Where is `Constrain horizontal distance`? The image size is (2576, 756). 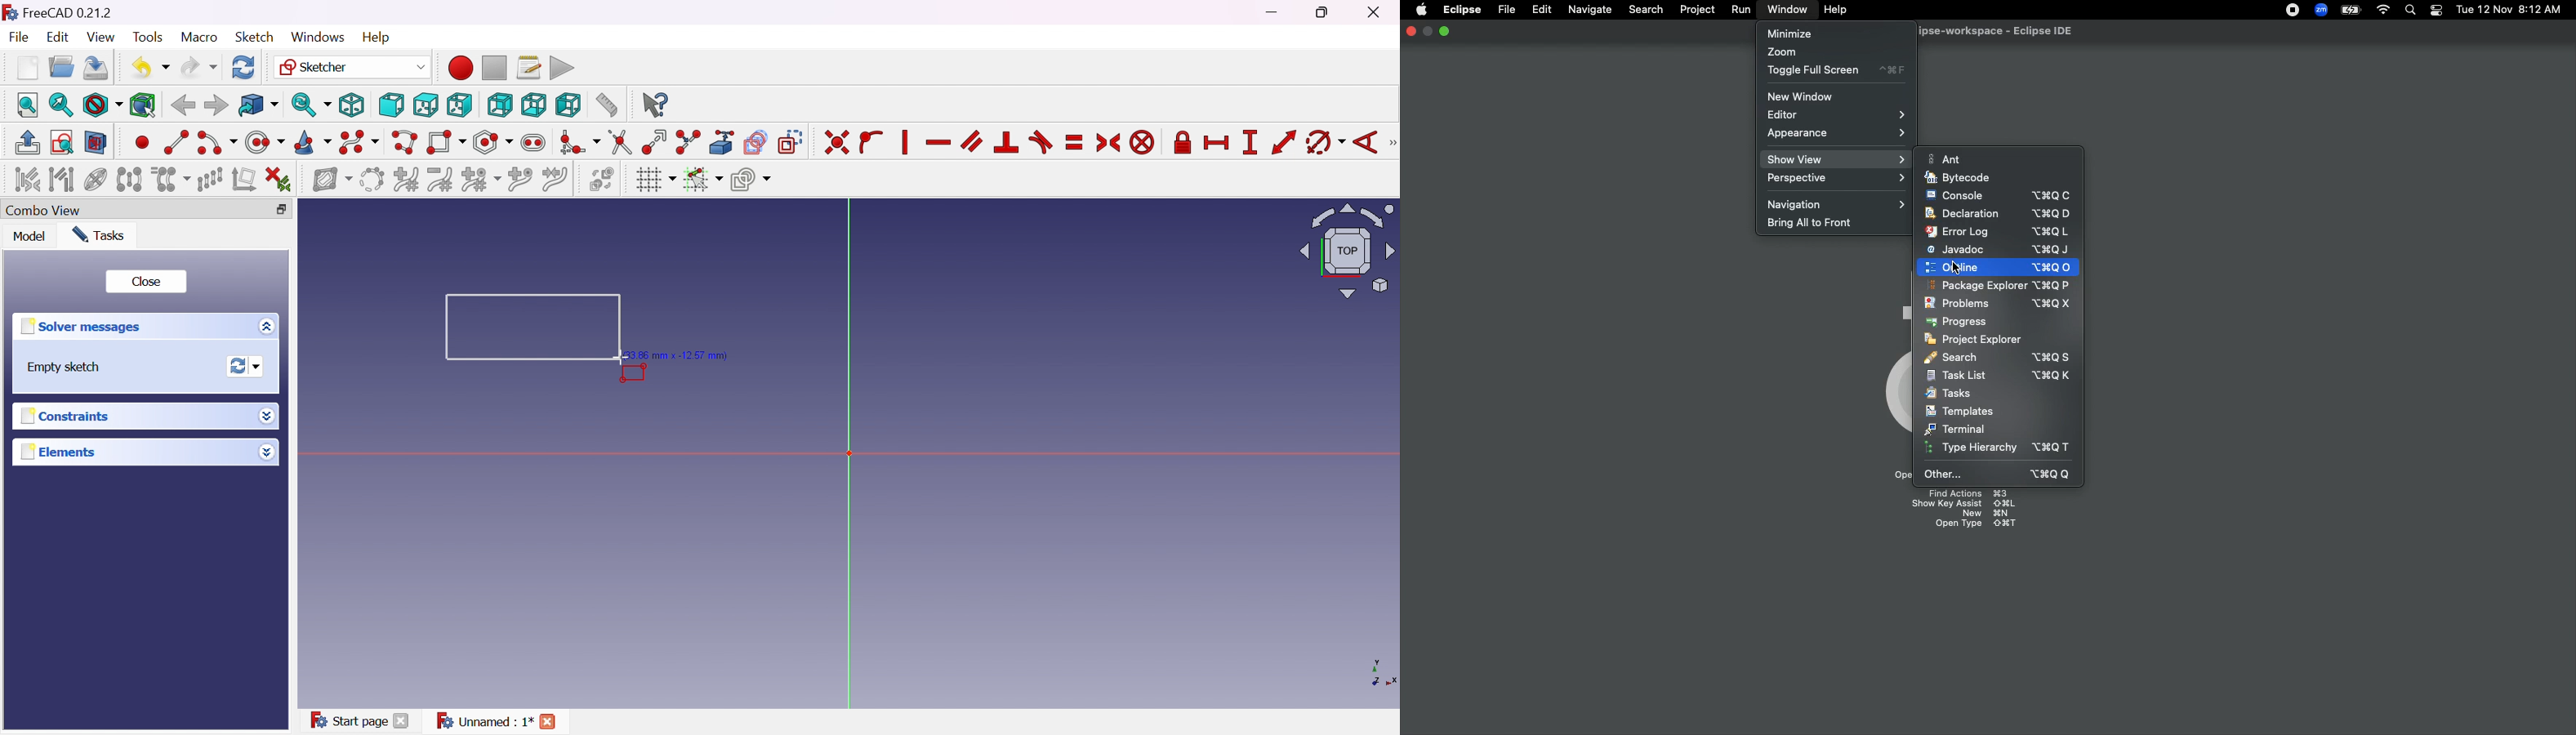 Constrain horizontal distance is located at coordinates (1216, 144).